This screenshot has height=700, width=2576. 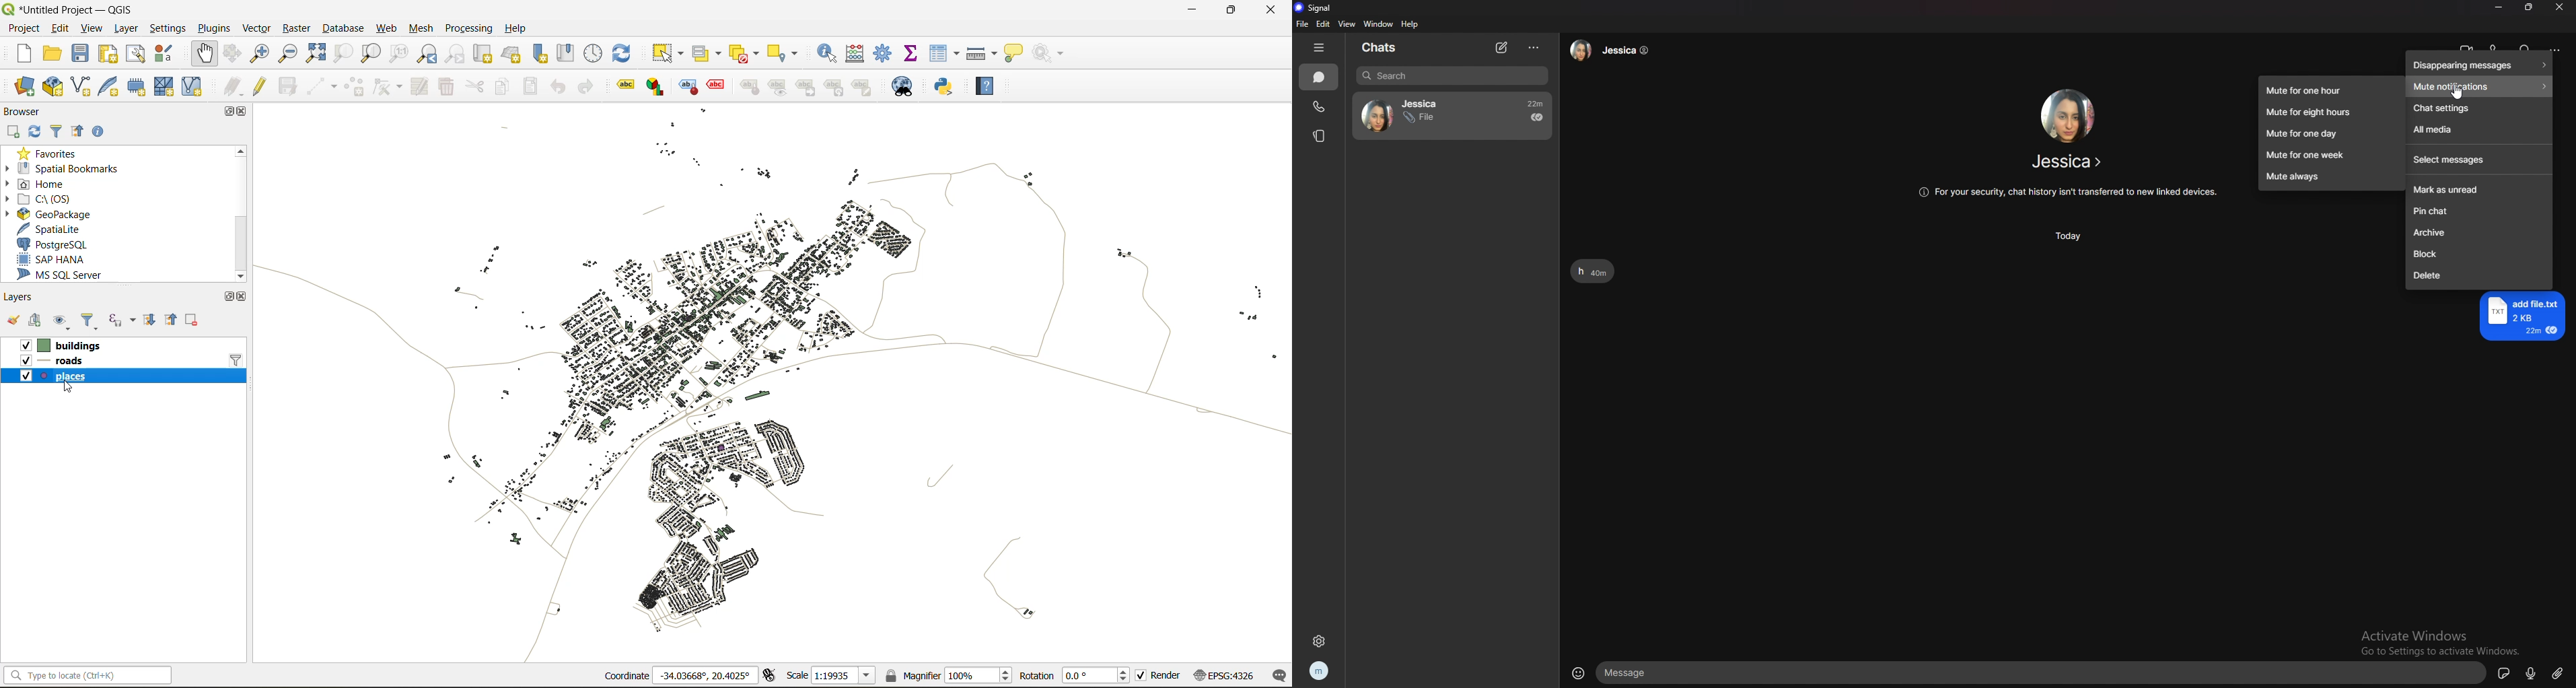 What do you see at coordinates (2559, 8) in the screenshot?
I see `close` at bounding box center [2559, 8].